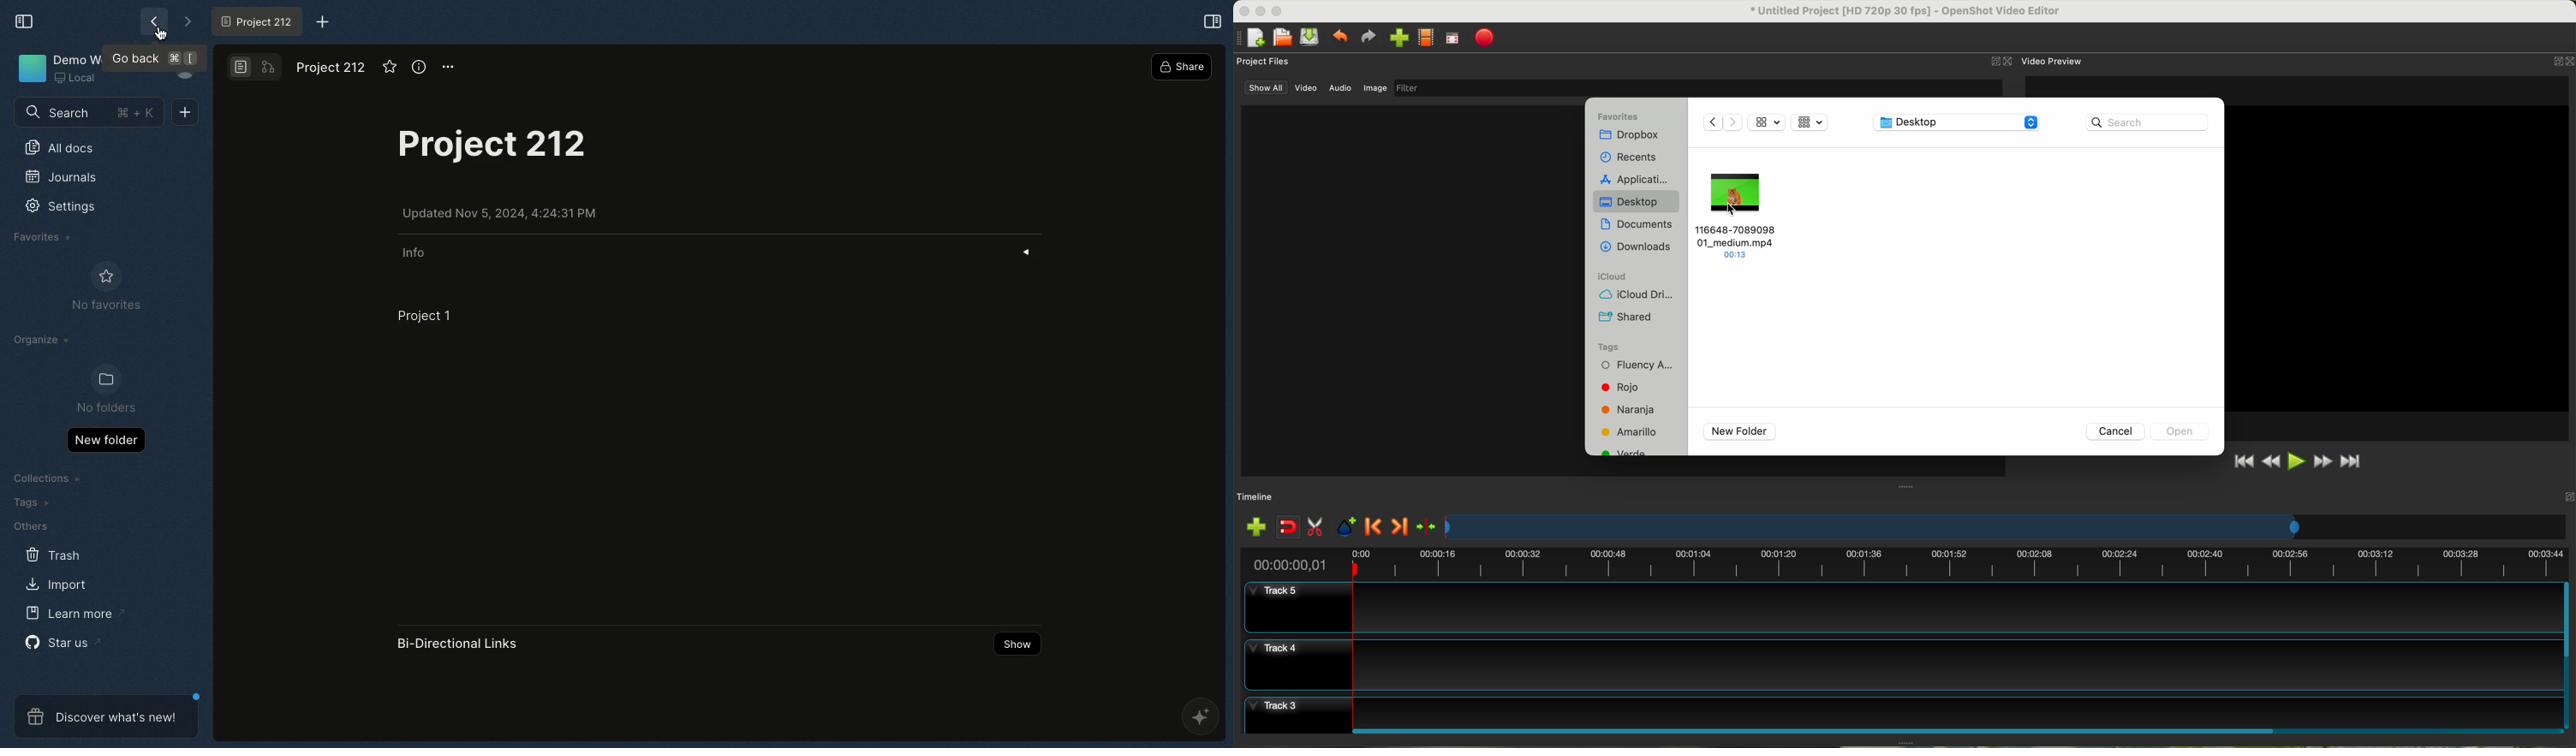 This screenshot has width=2576, height=756. Describe the element at coordinates (1375, 89) in the screenshot. I see `image` at that location.